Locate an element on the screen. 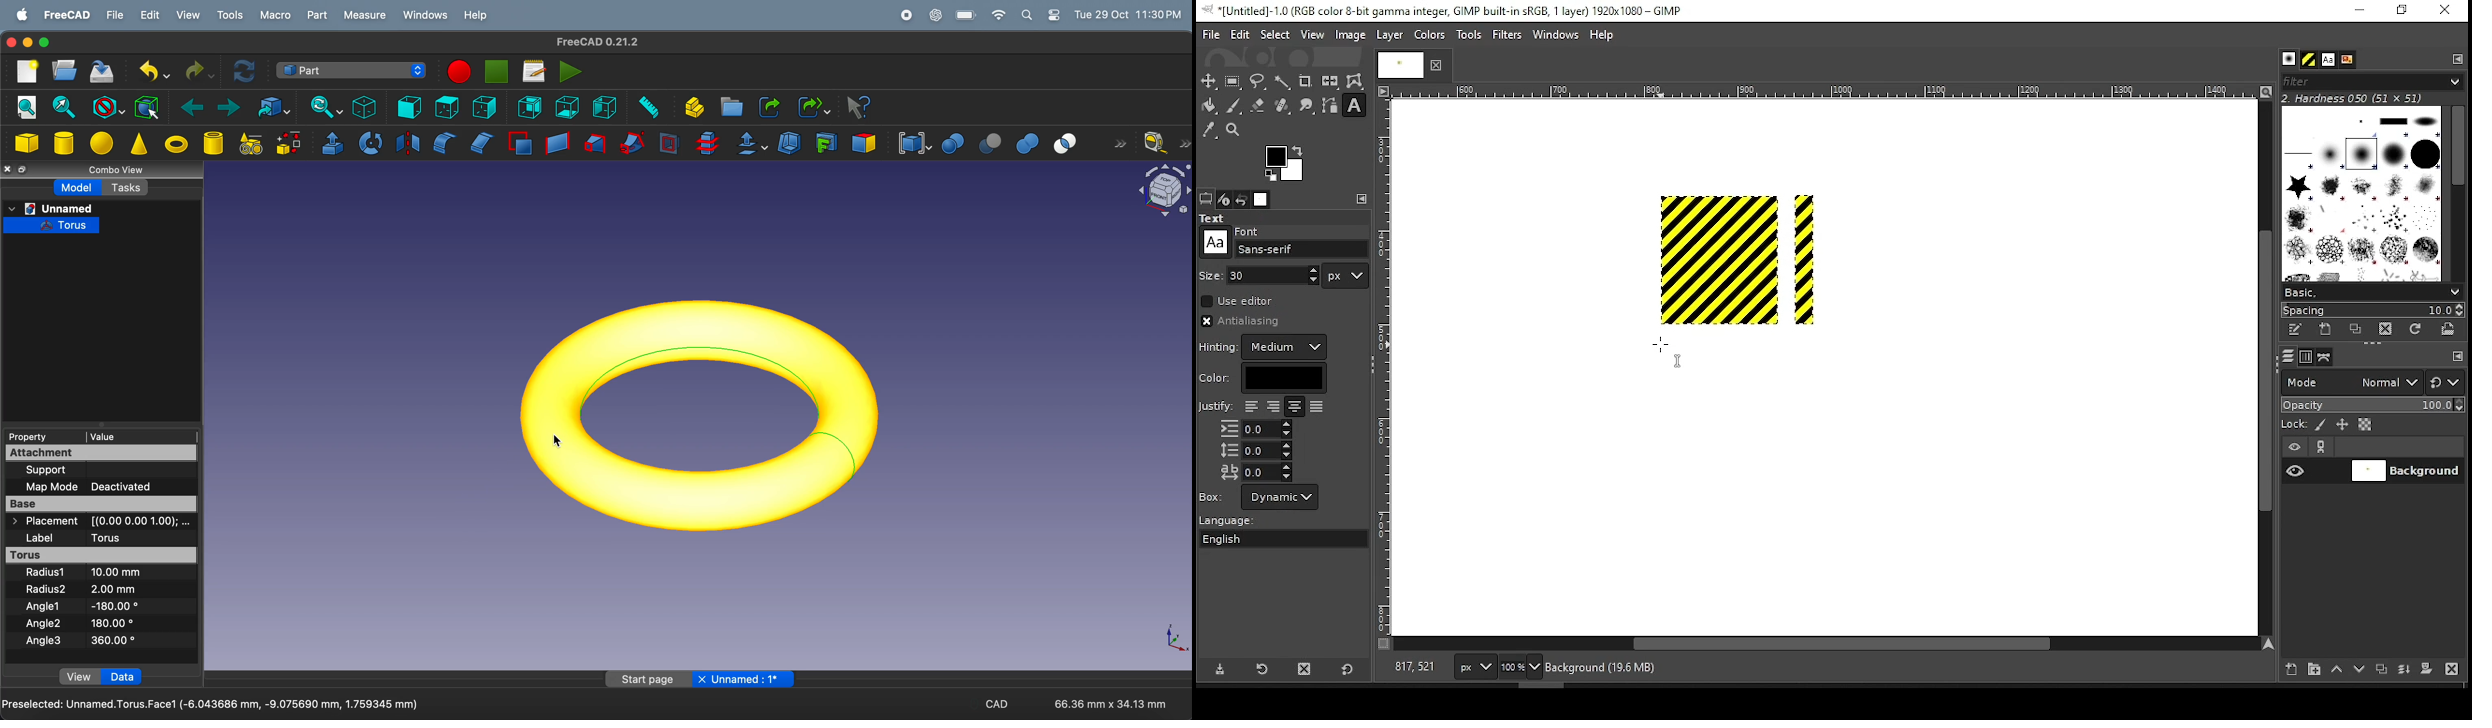  block is located at coordinates (105, 105).